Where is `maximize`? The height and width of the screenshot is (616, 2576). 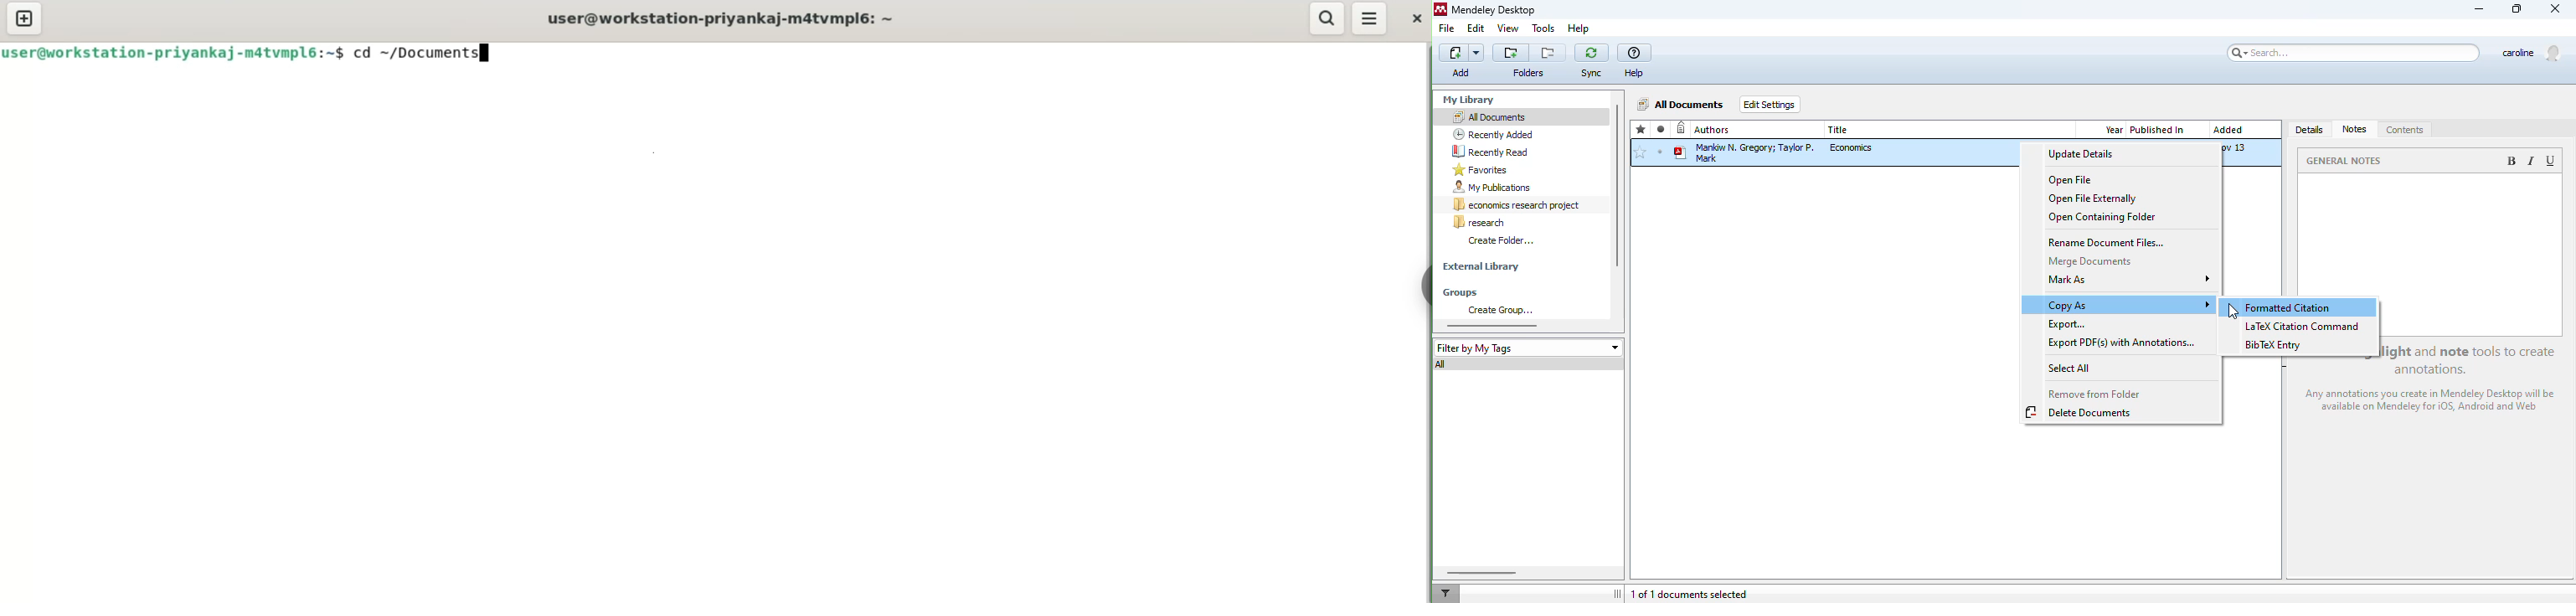 maximize is located at coordinates (2517, 8).